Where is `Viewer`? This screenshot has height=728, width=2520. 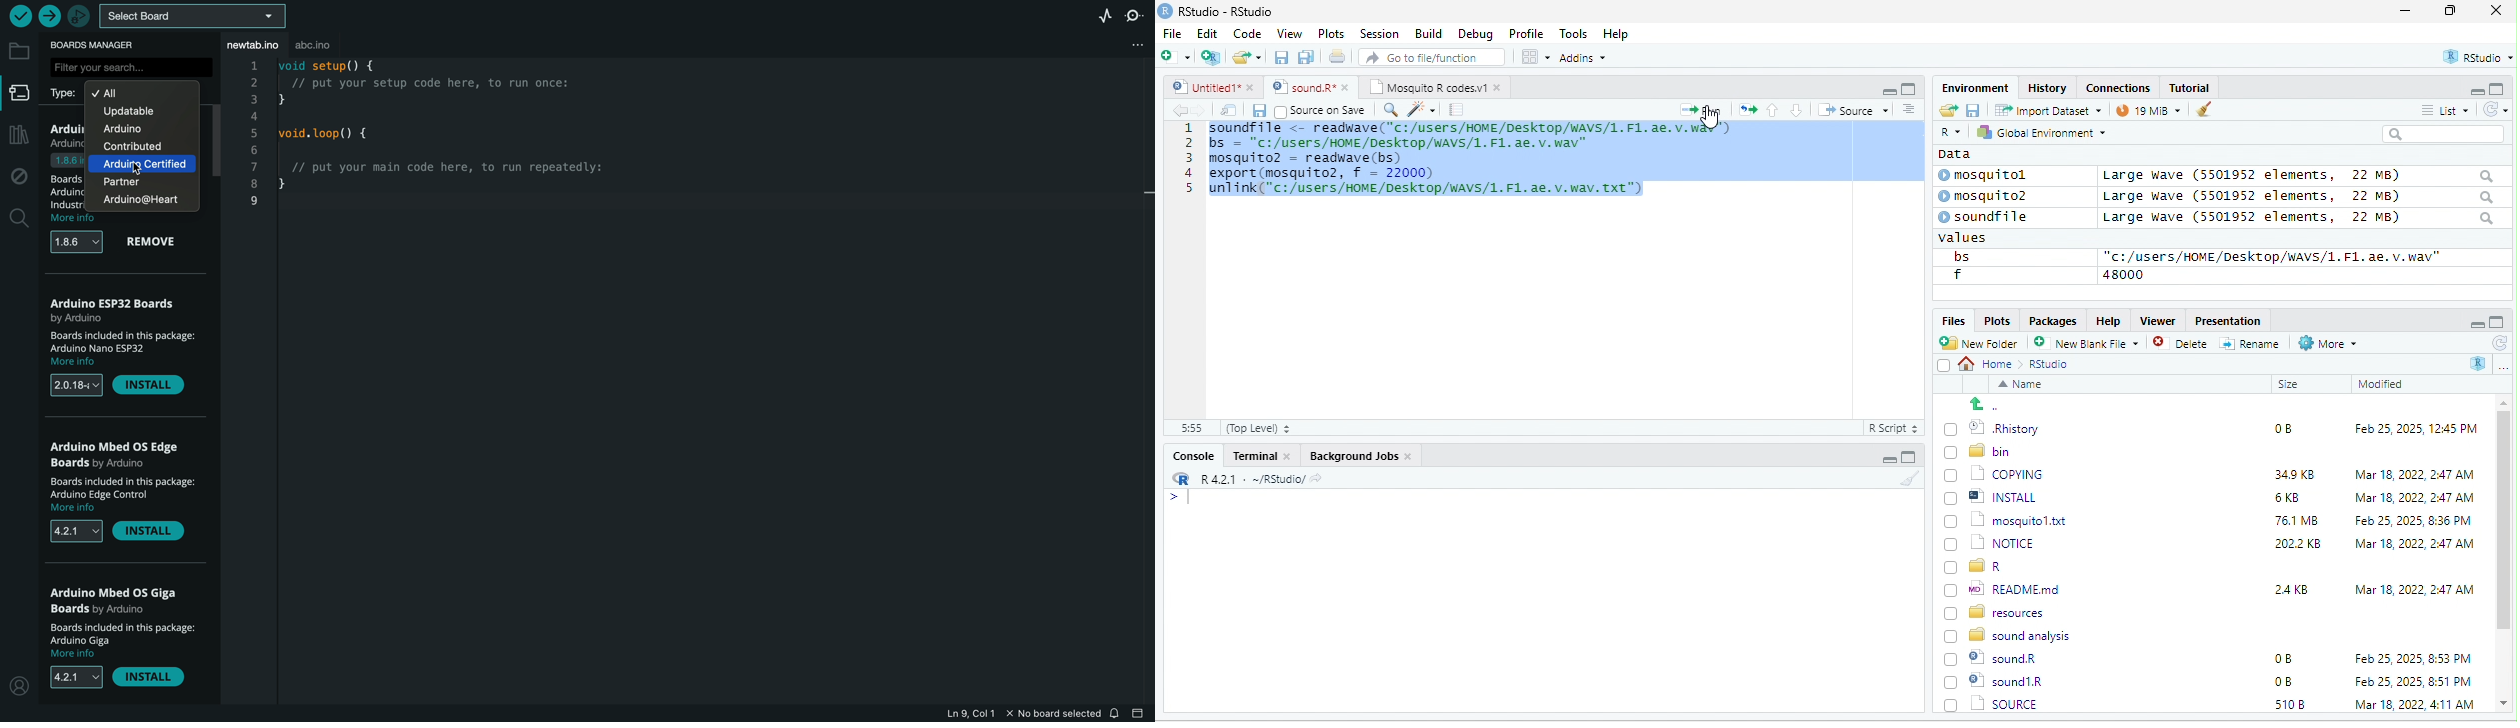 Viewer is located at coordinates (2155, 321).